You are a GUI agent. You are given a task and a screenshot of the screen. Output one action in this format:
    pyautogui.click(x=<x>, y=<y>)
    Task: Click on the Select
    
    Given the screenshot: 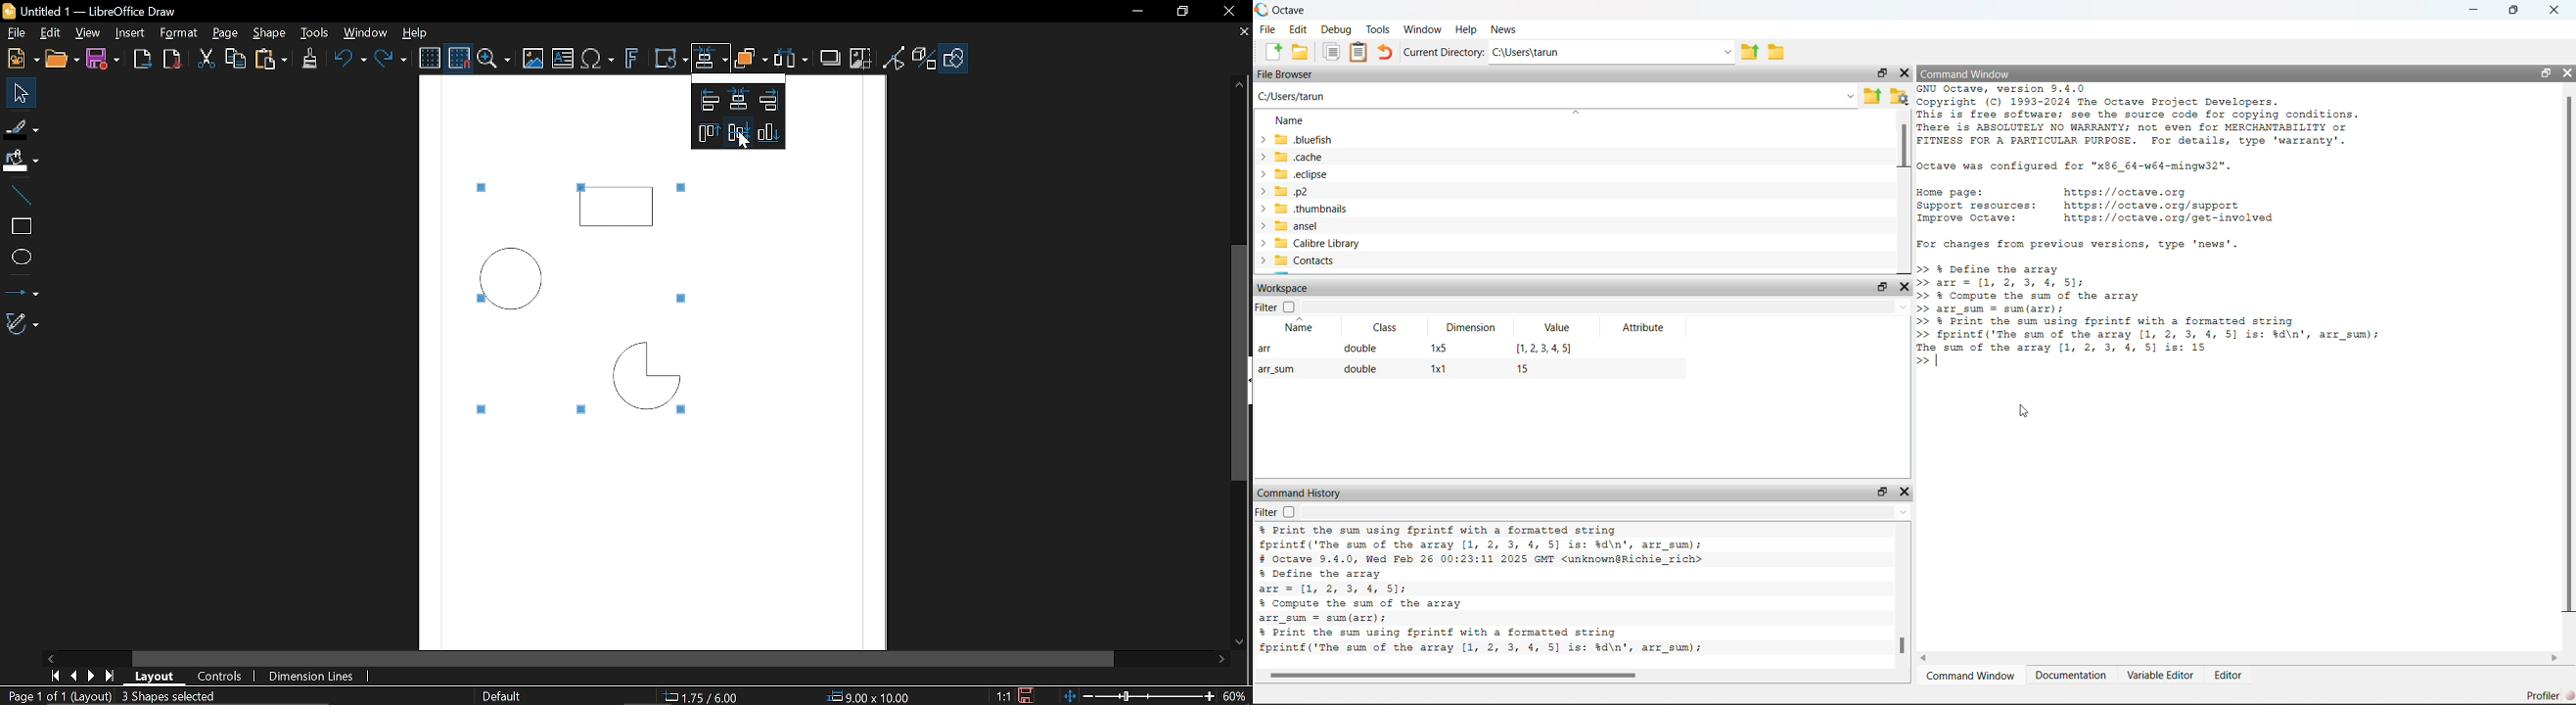 What is the action you would take?
    pyautogui.click(x=19, y=93)
    